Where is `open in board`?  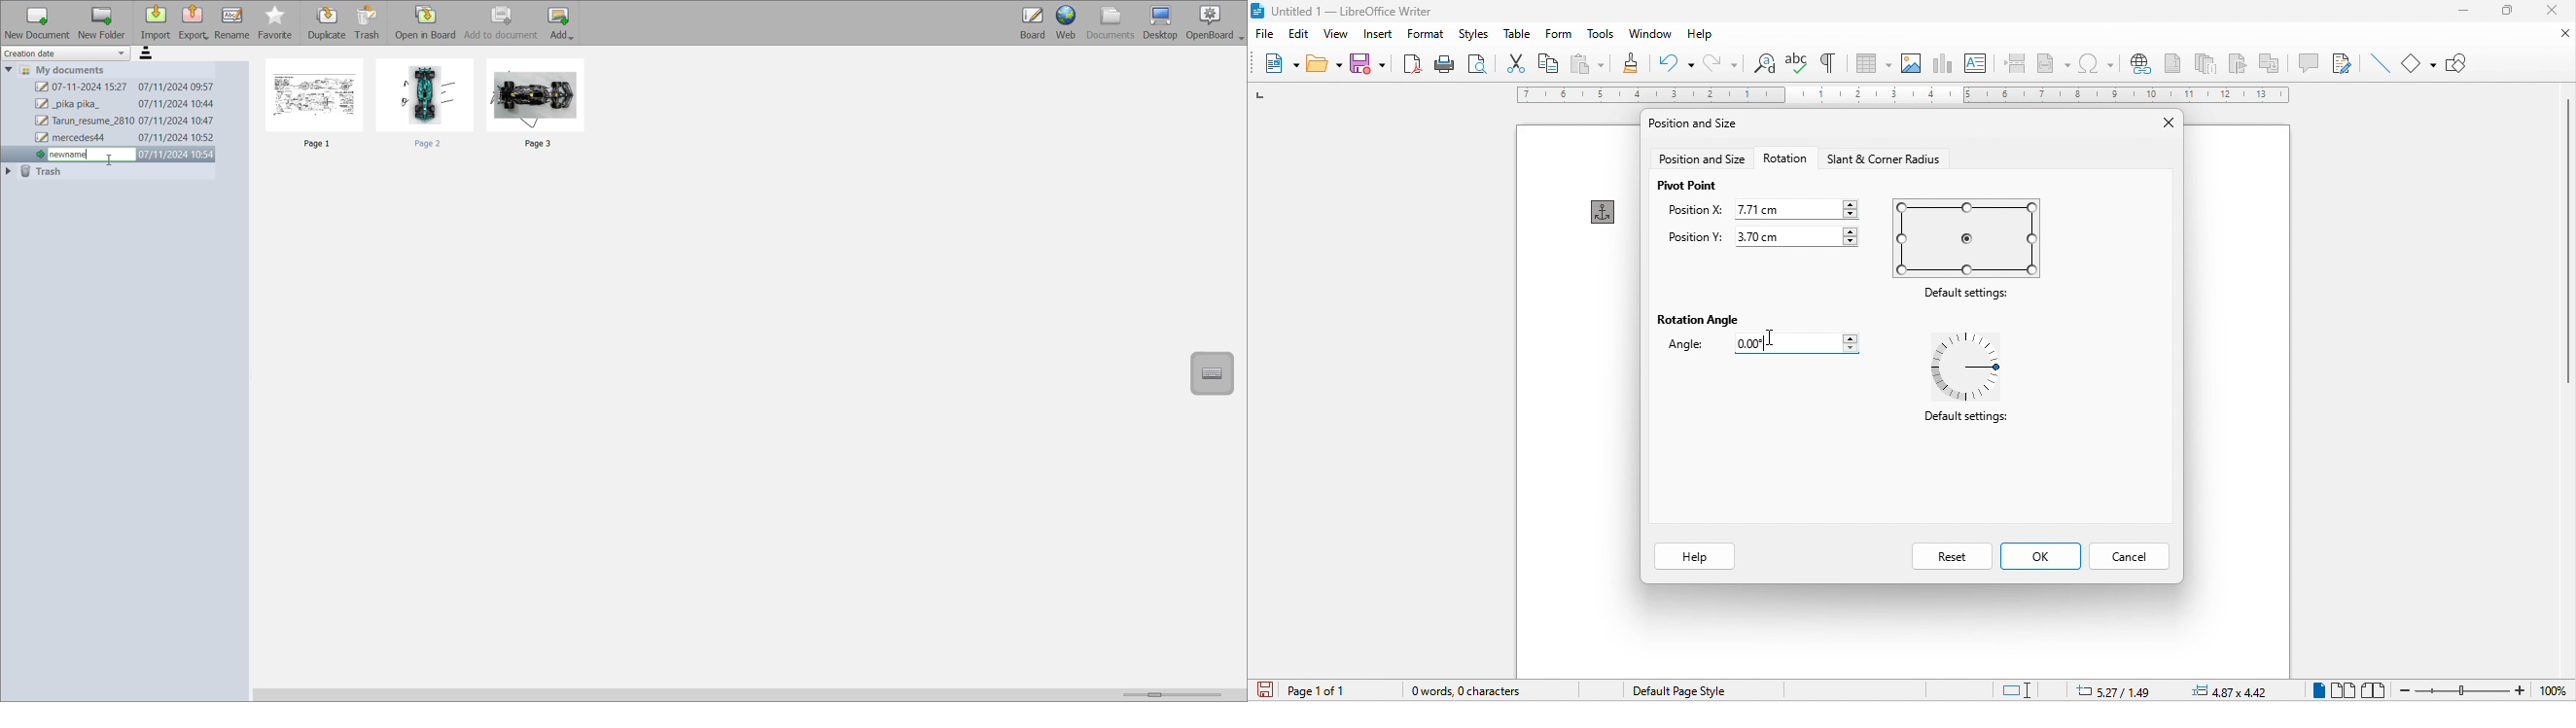
open in board is located at coordinates (428, 23).